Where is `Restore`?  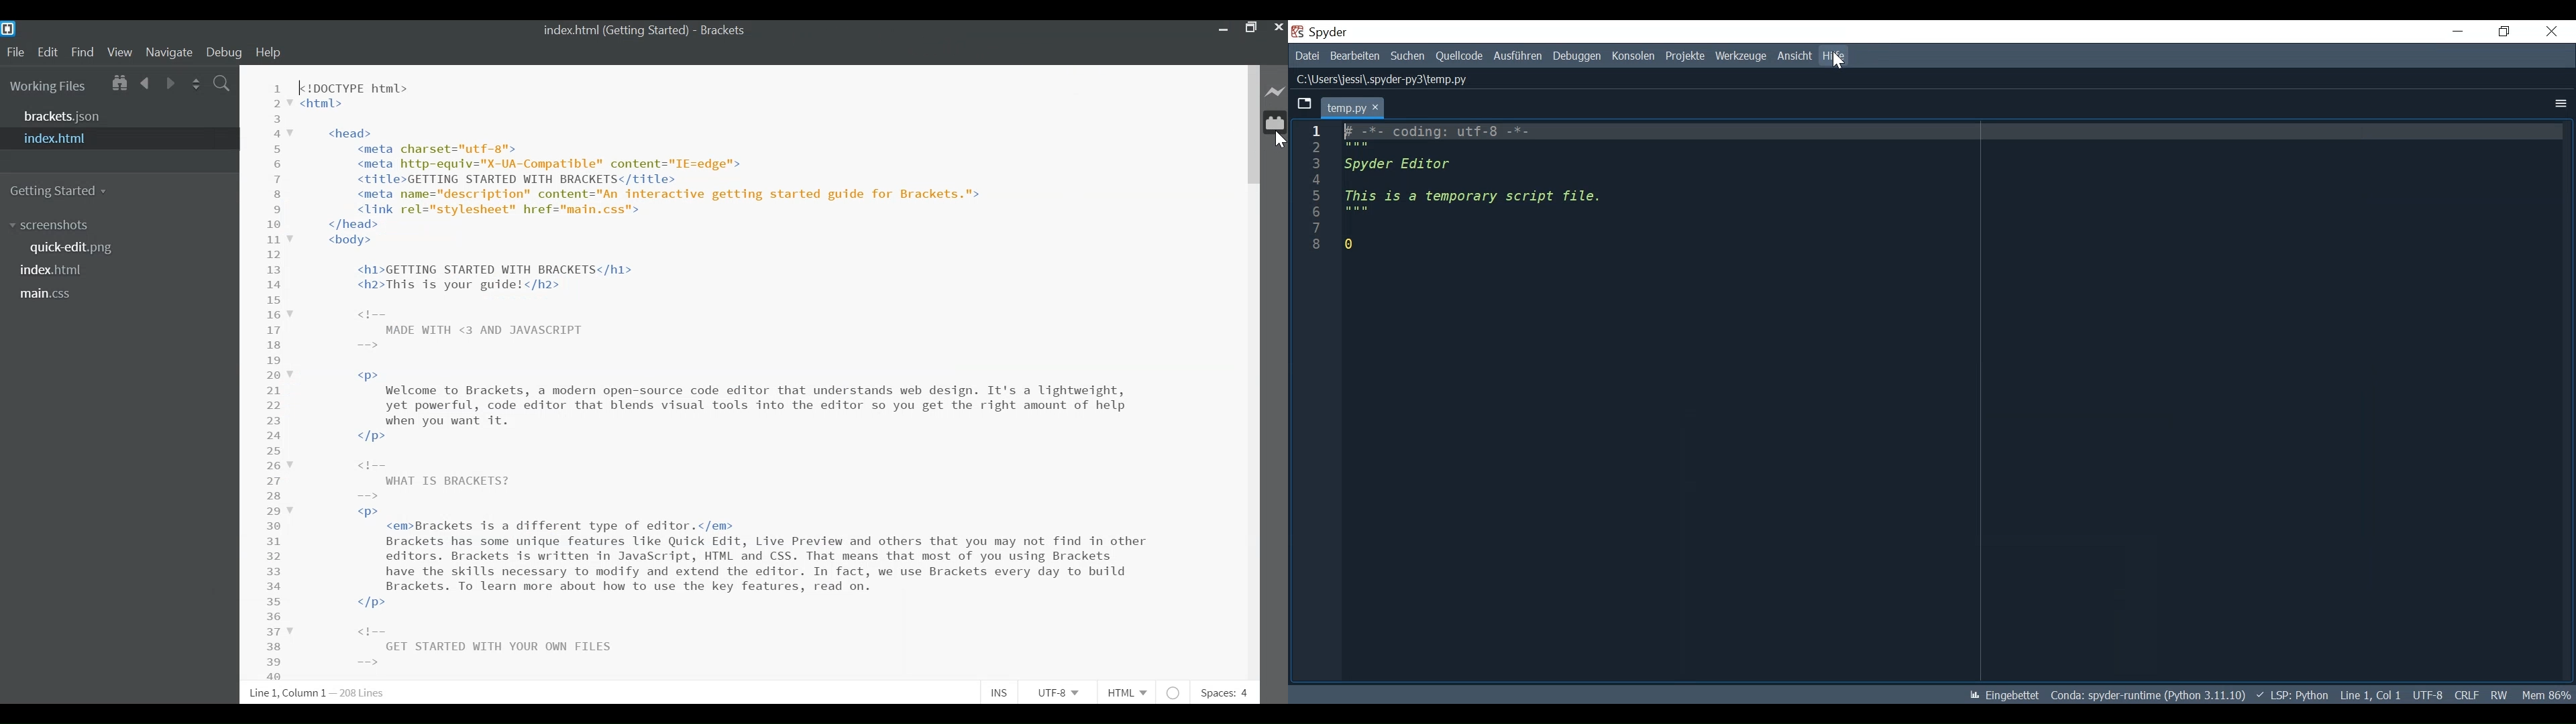
Restore is located at coordinates (2506, 32).